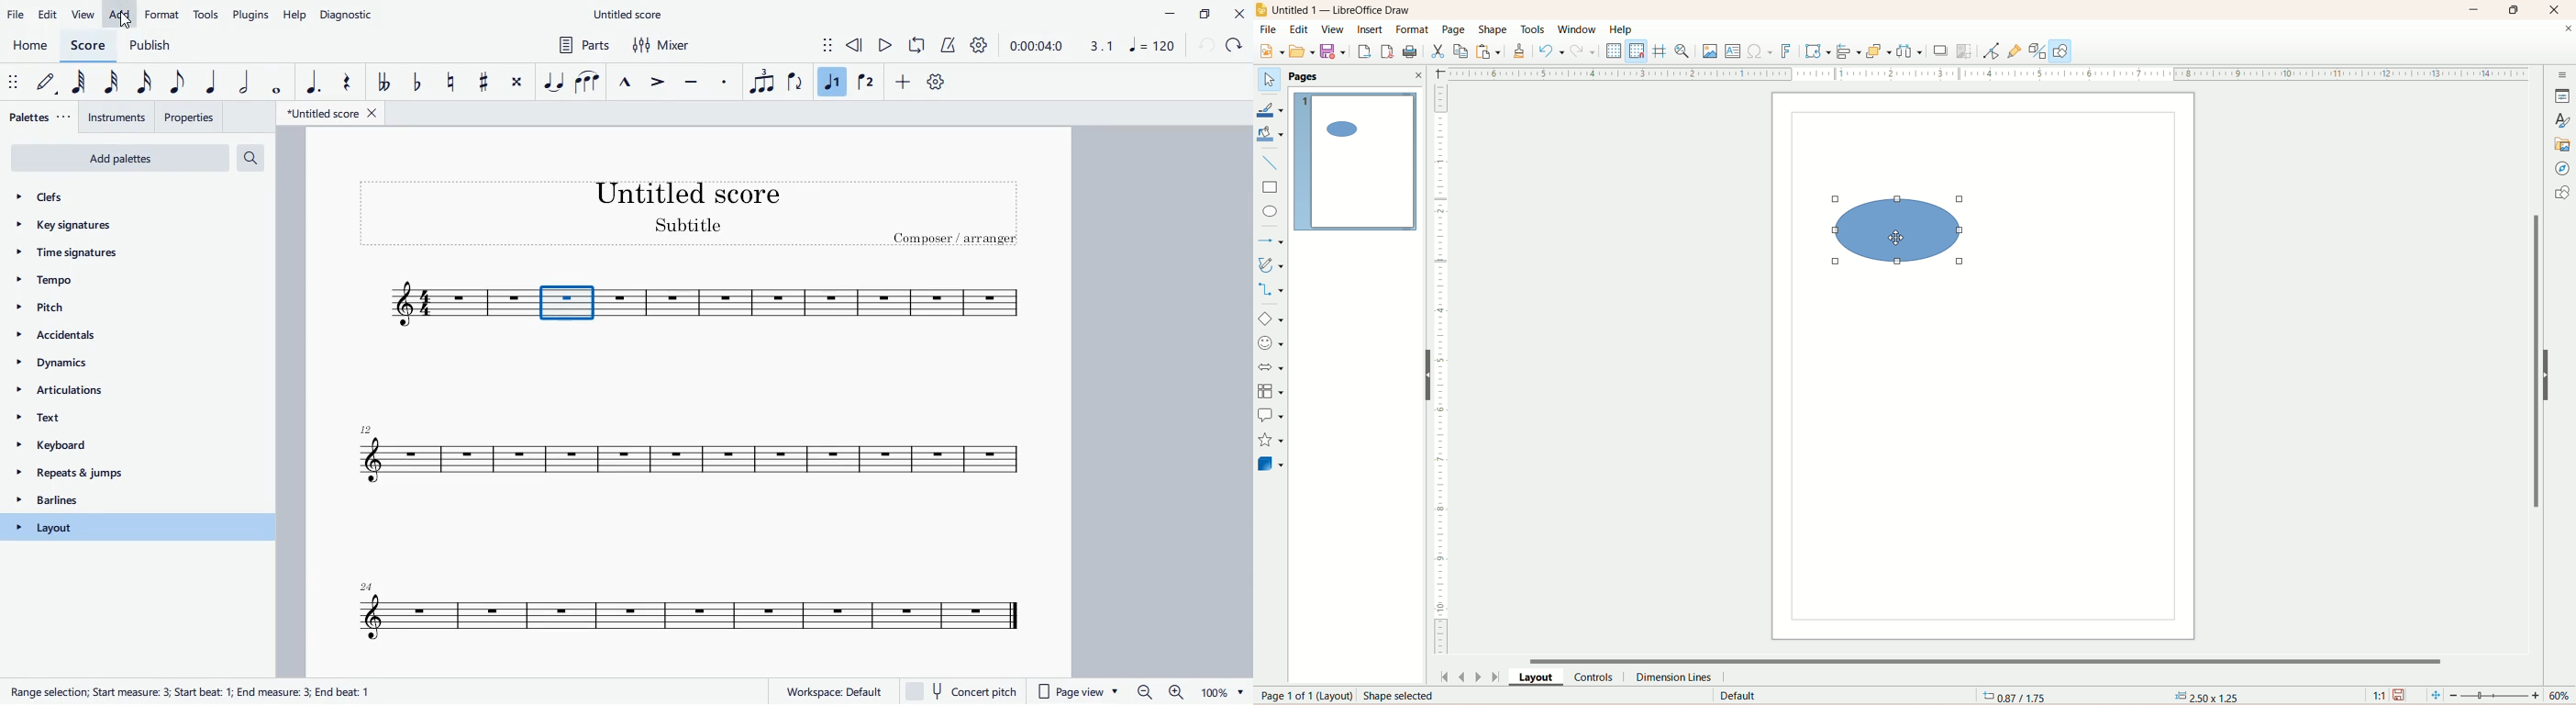 The height and width of the screenshot is (728, 2576). I want to click on connectors, so click(1272, 290).